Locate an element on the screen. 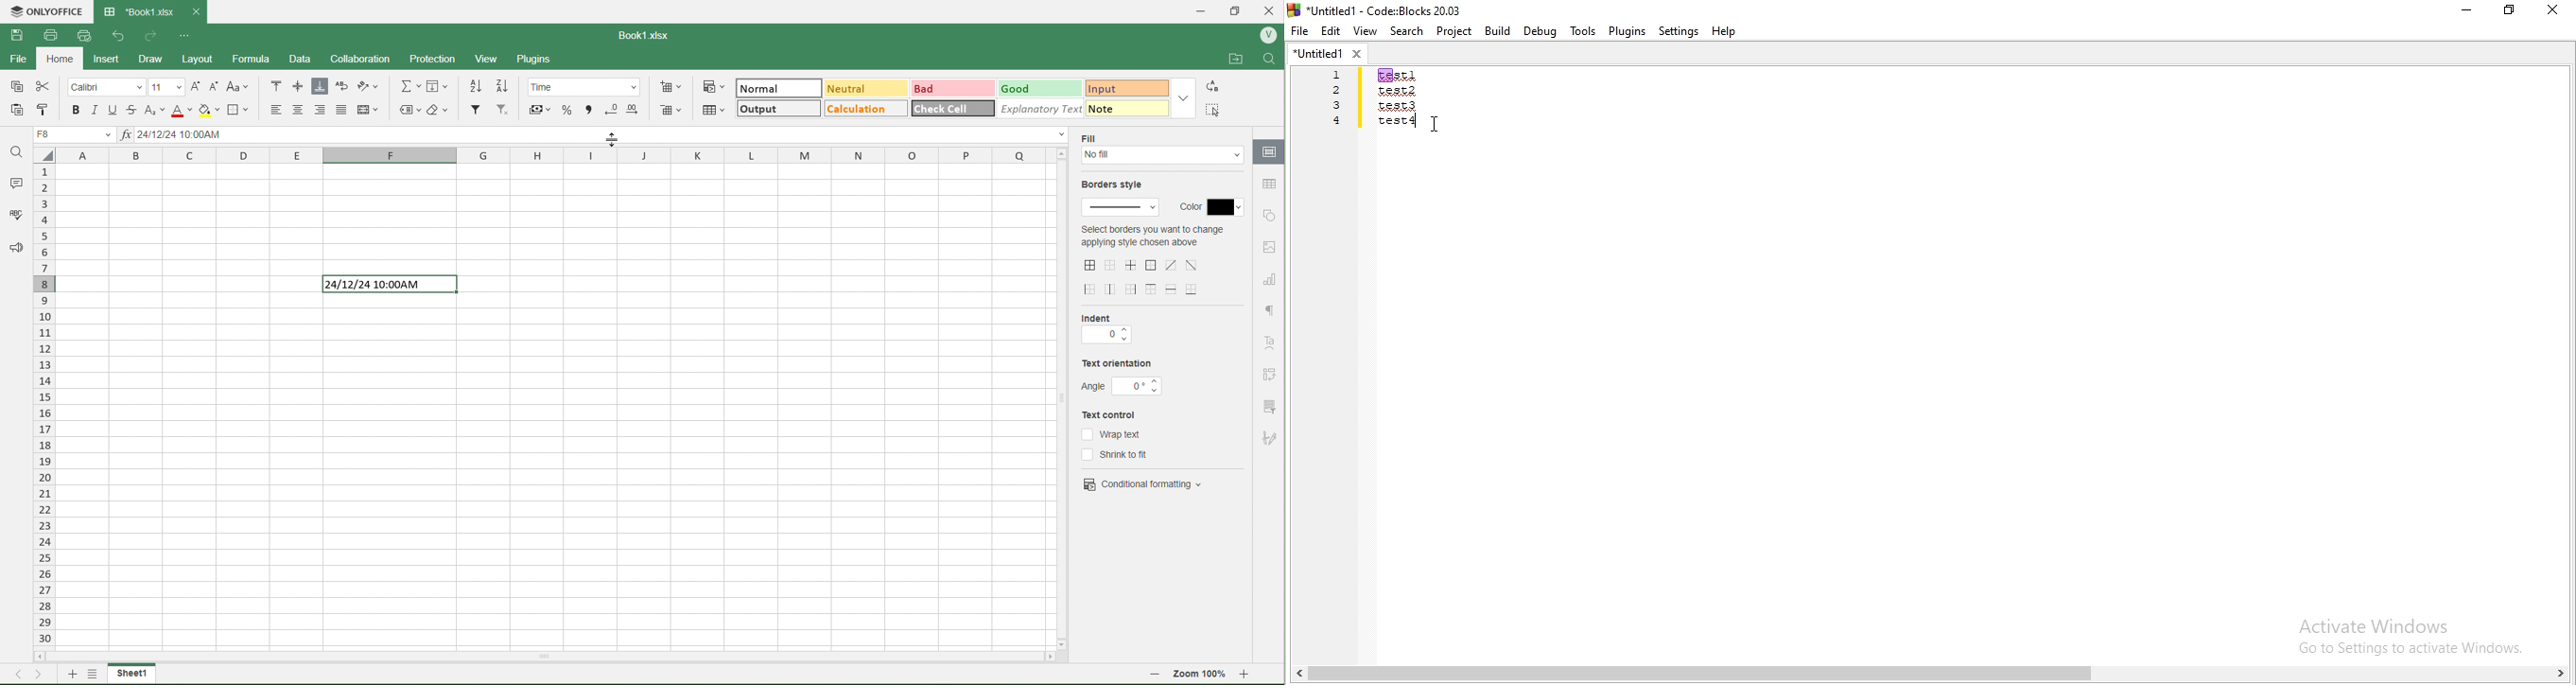  Zoom 100% is located at coordinates (1202, 676).